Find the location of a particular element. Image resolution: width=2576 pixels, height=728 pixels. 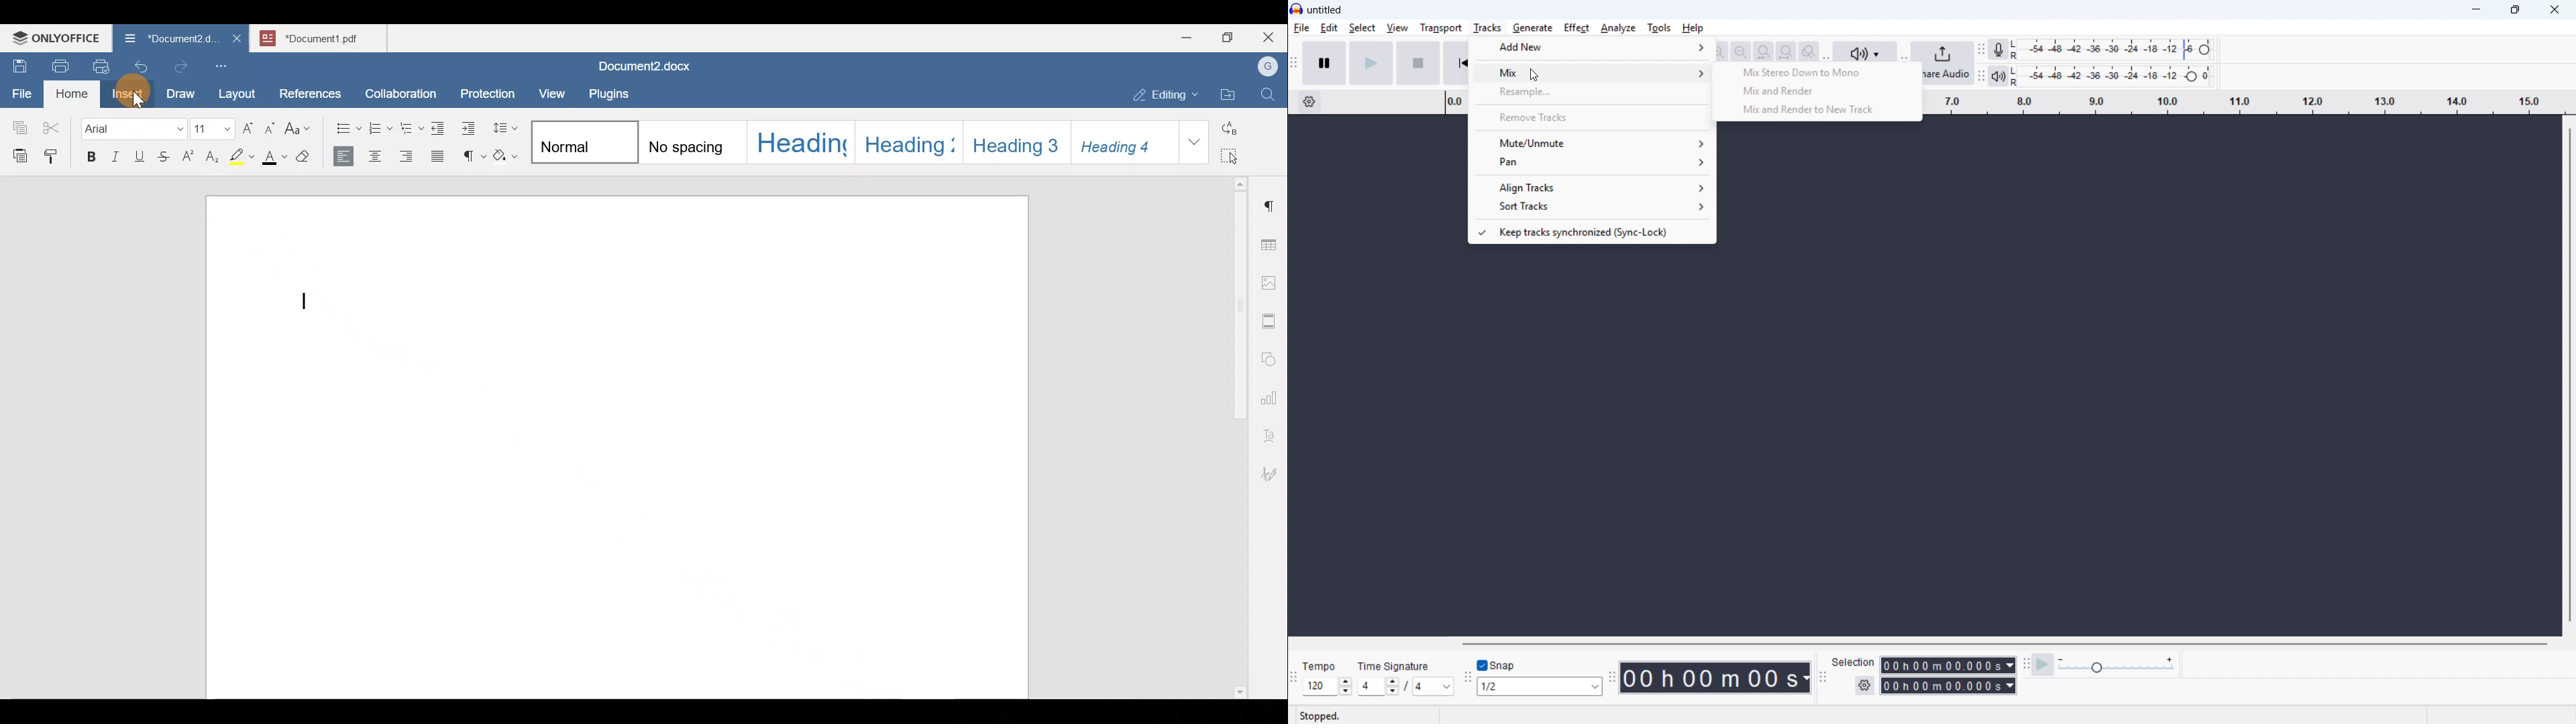

Align center is located at coordinates (376, 155).